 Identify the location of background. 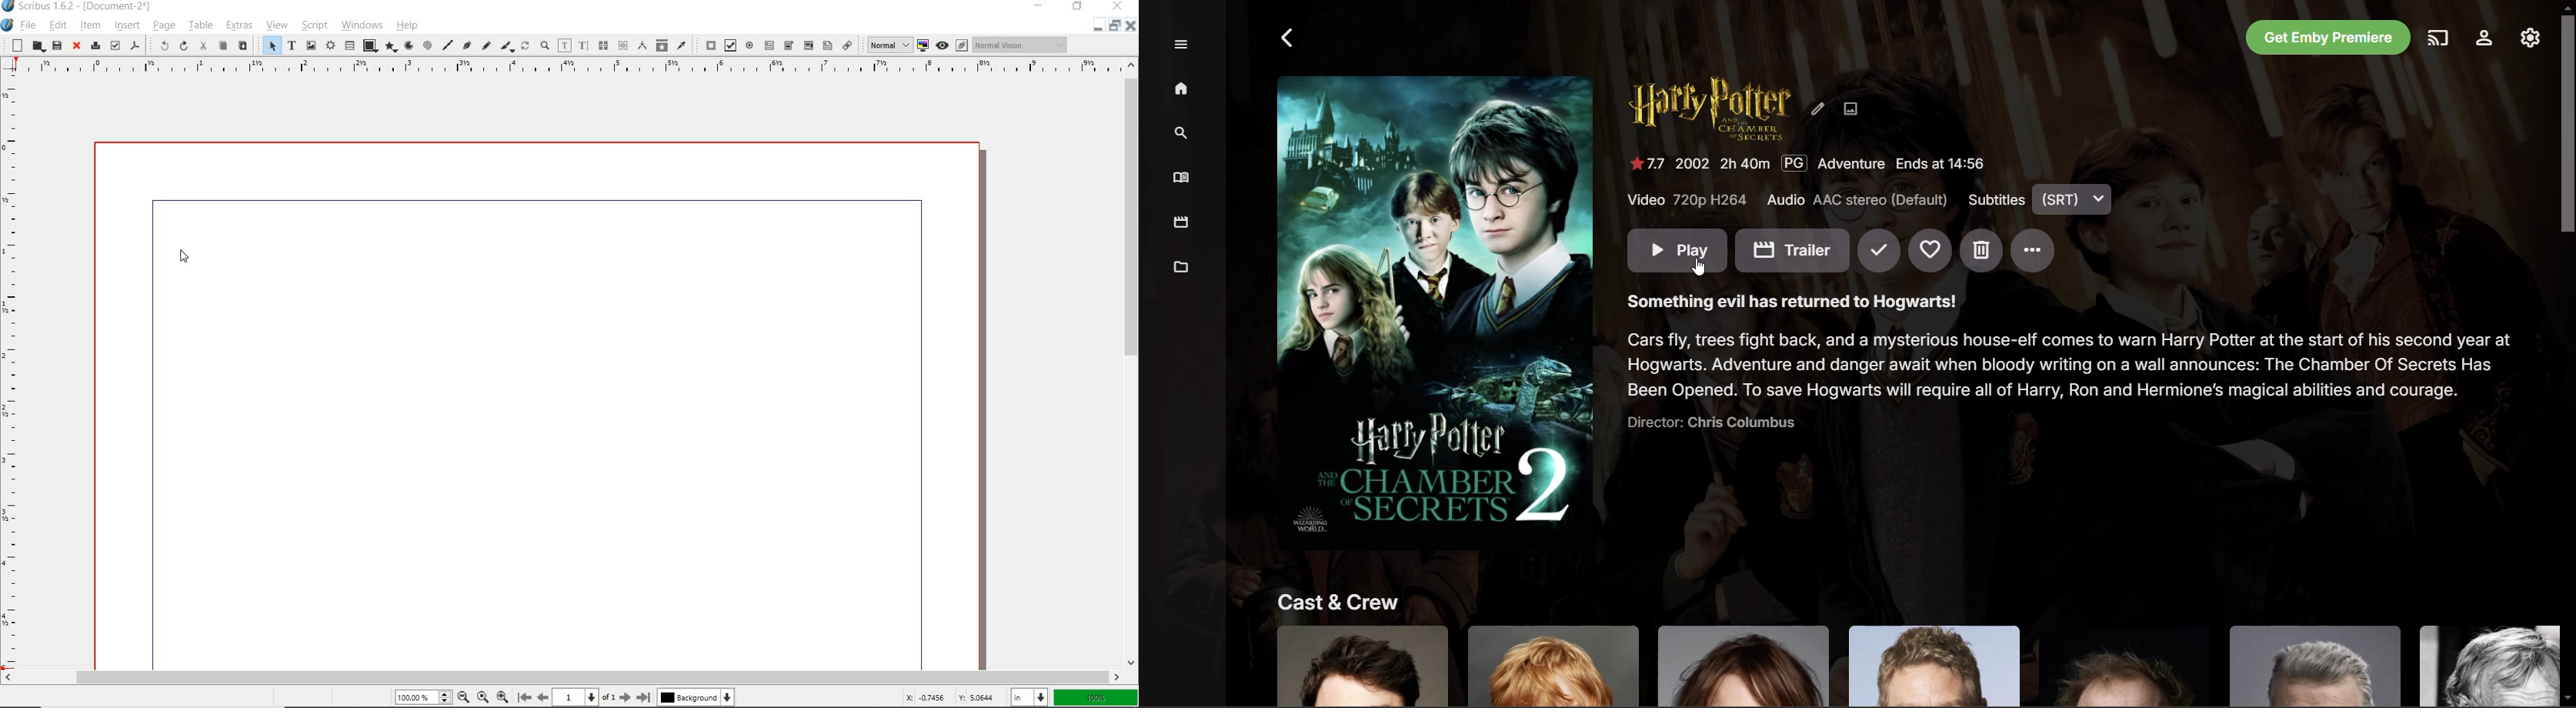
(698, 697).